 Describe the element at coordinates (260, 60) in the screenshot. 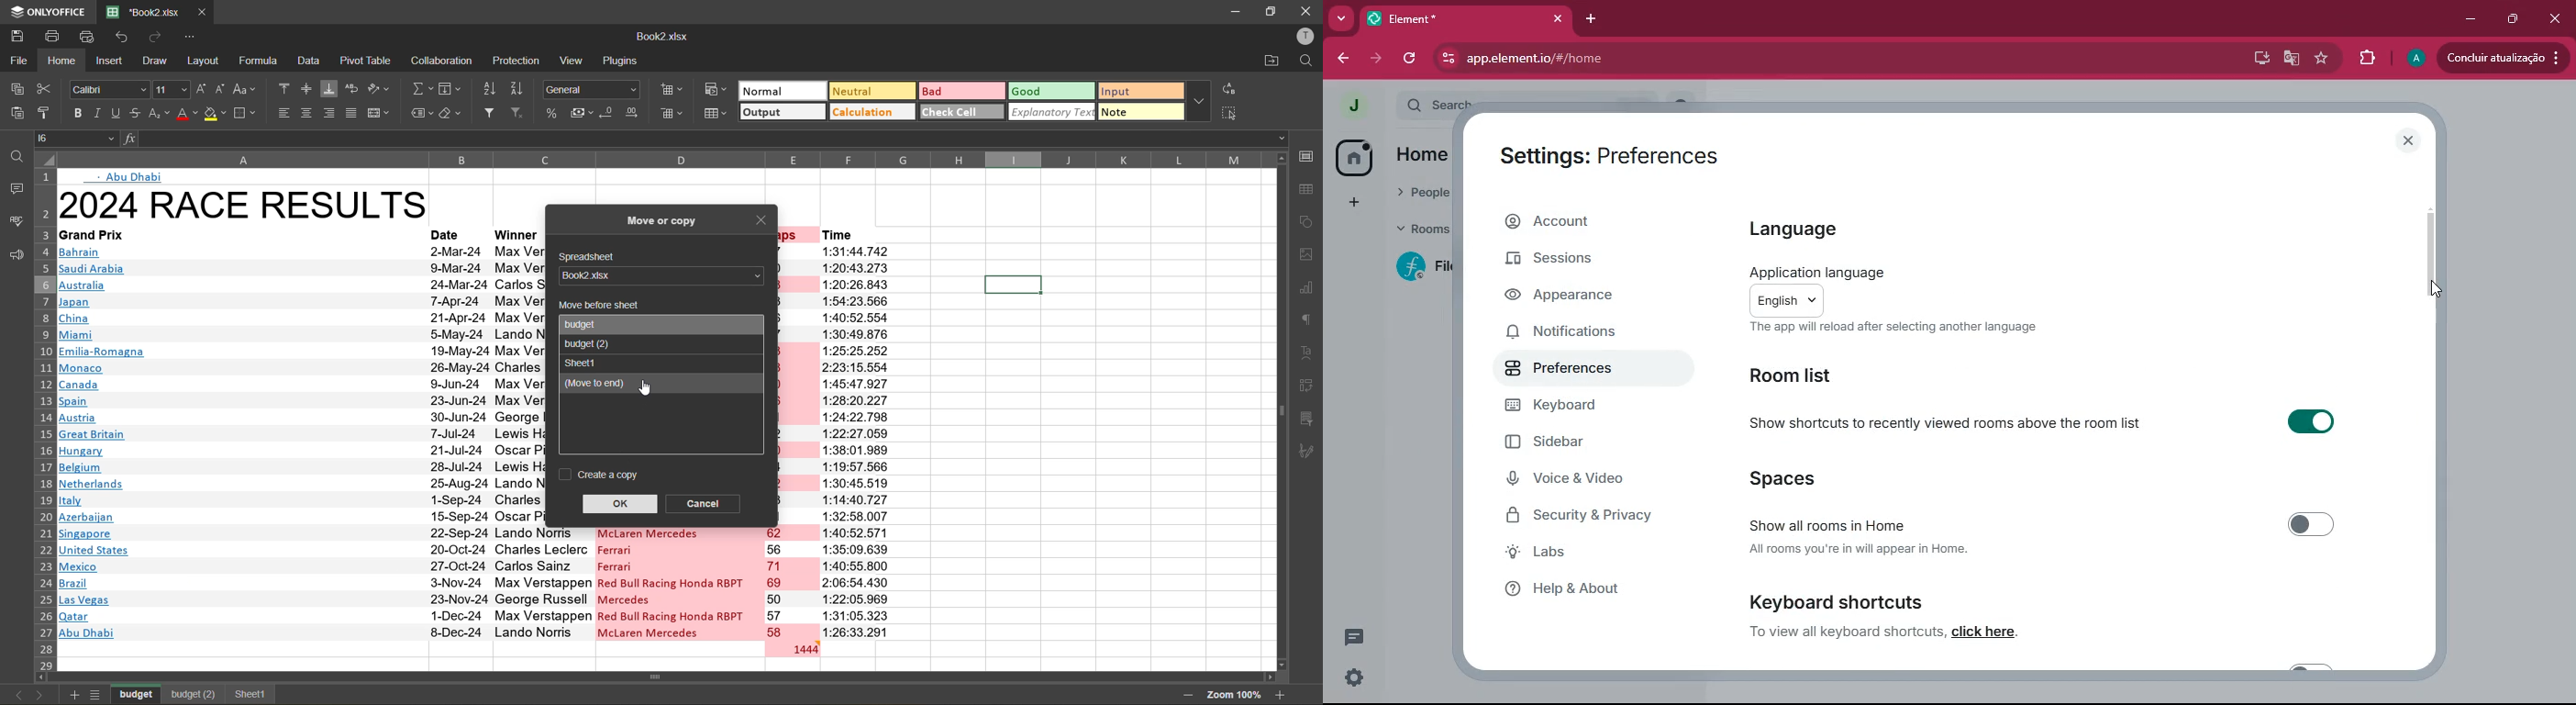

I see `formula` at that location.